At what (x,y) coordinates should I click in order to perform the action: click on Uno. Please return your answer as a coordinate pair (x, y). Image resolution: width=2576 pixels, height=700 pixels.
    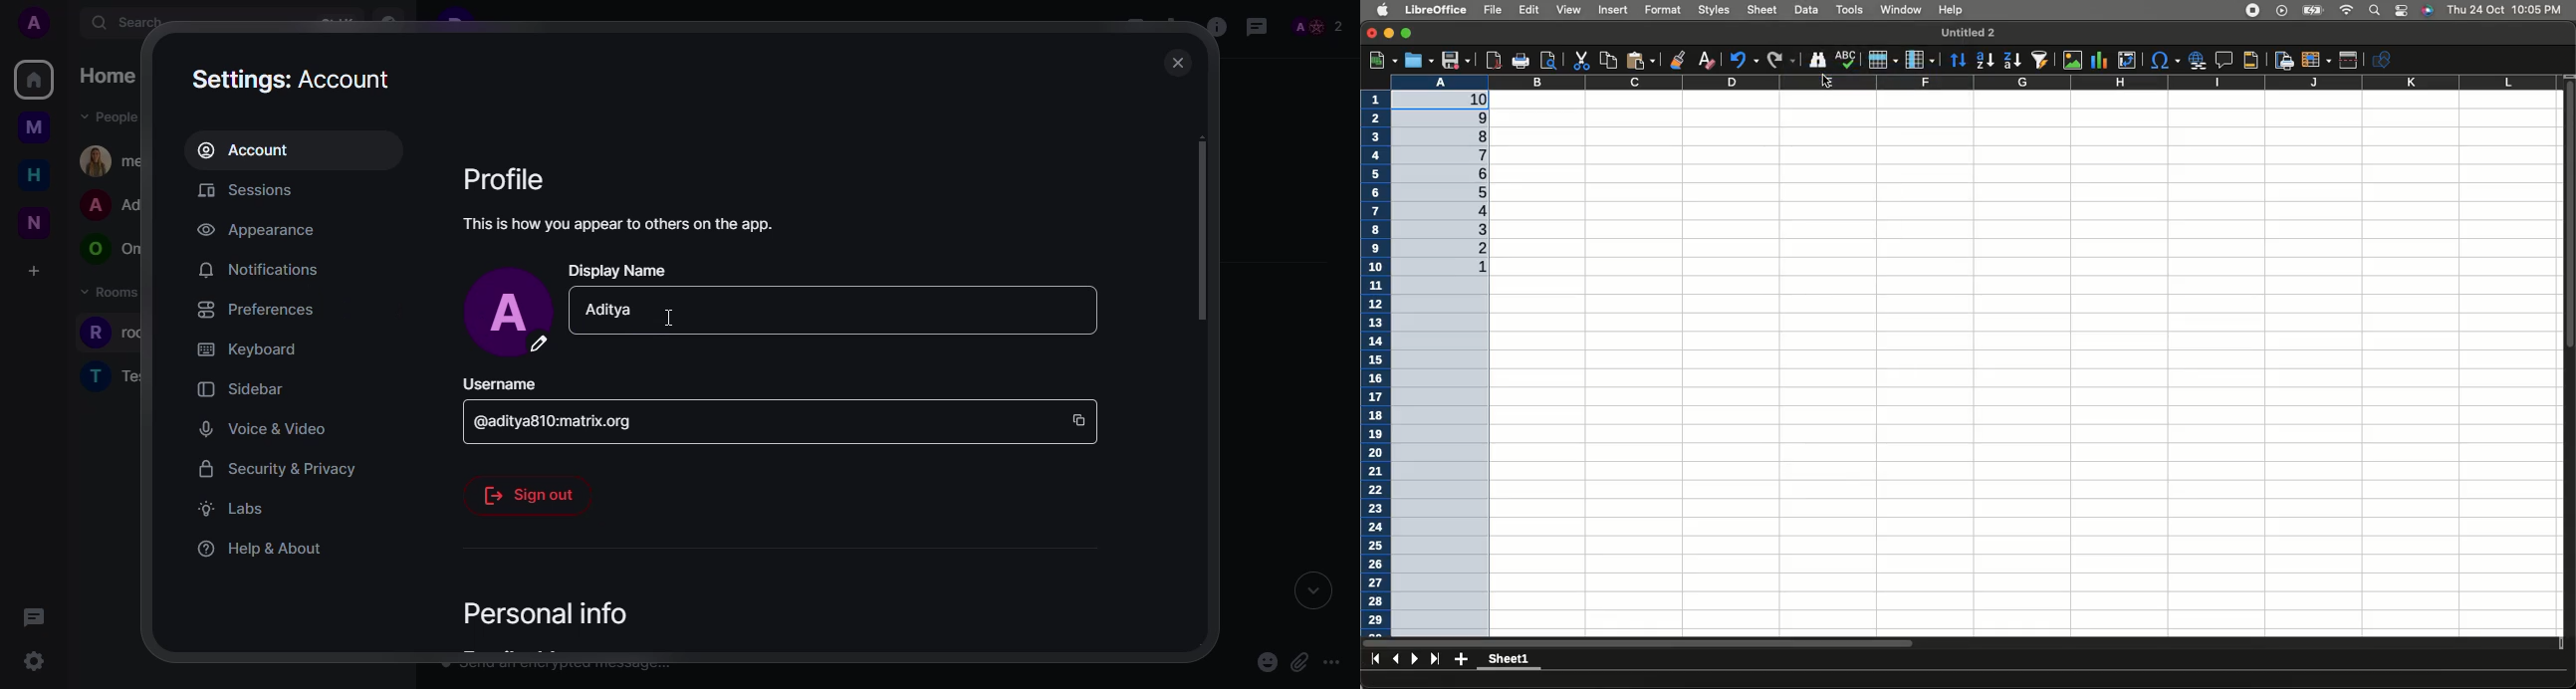
    Looking at the image, I should click on (1744, 58).